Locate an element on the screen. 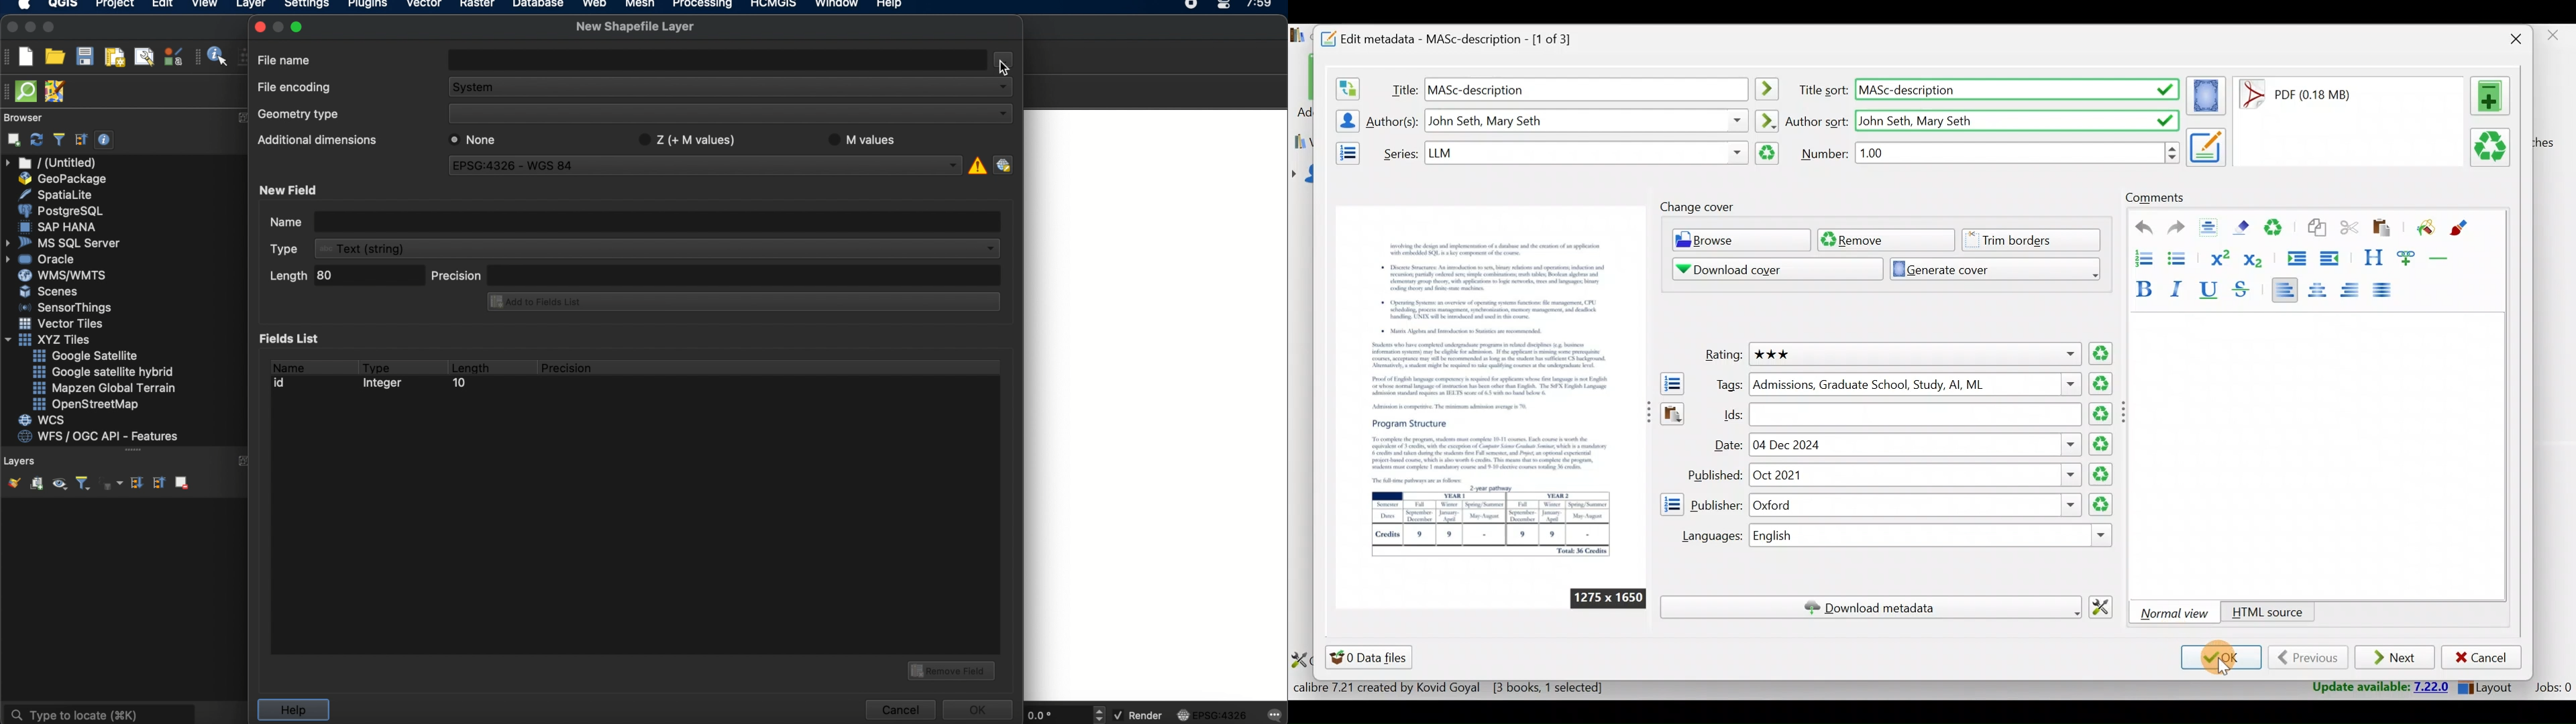 The height and width of the screenshot is (728, 2576). Subscript is located at coordinates (2256, 259).